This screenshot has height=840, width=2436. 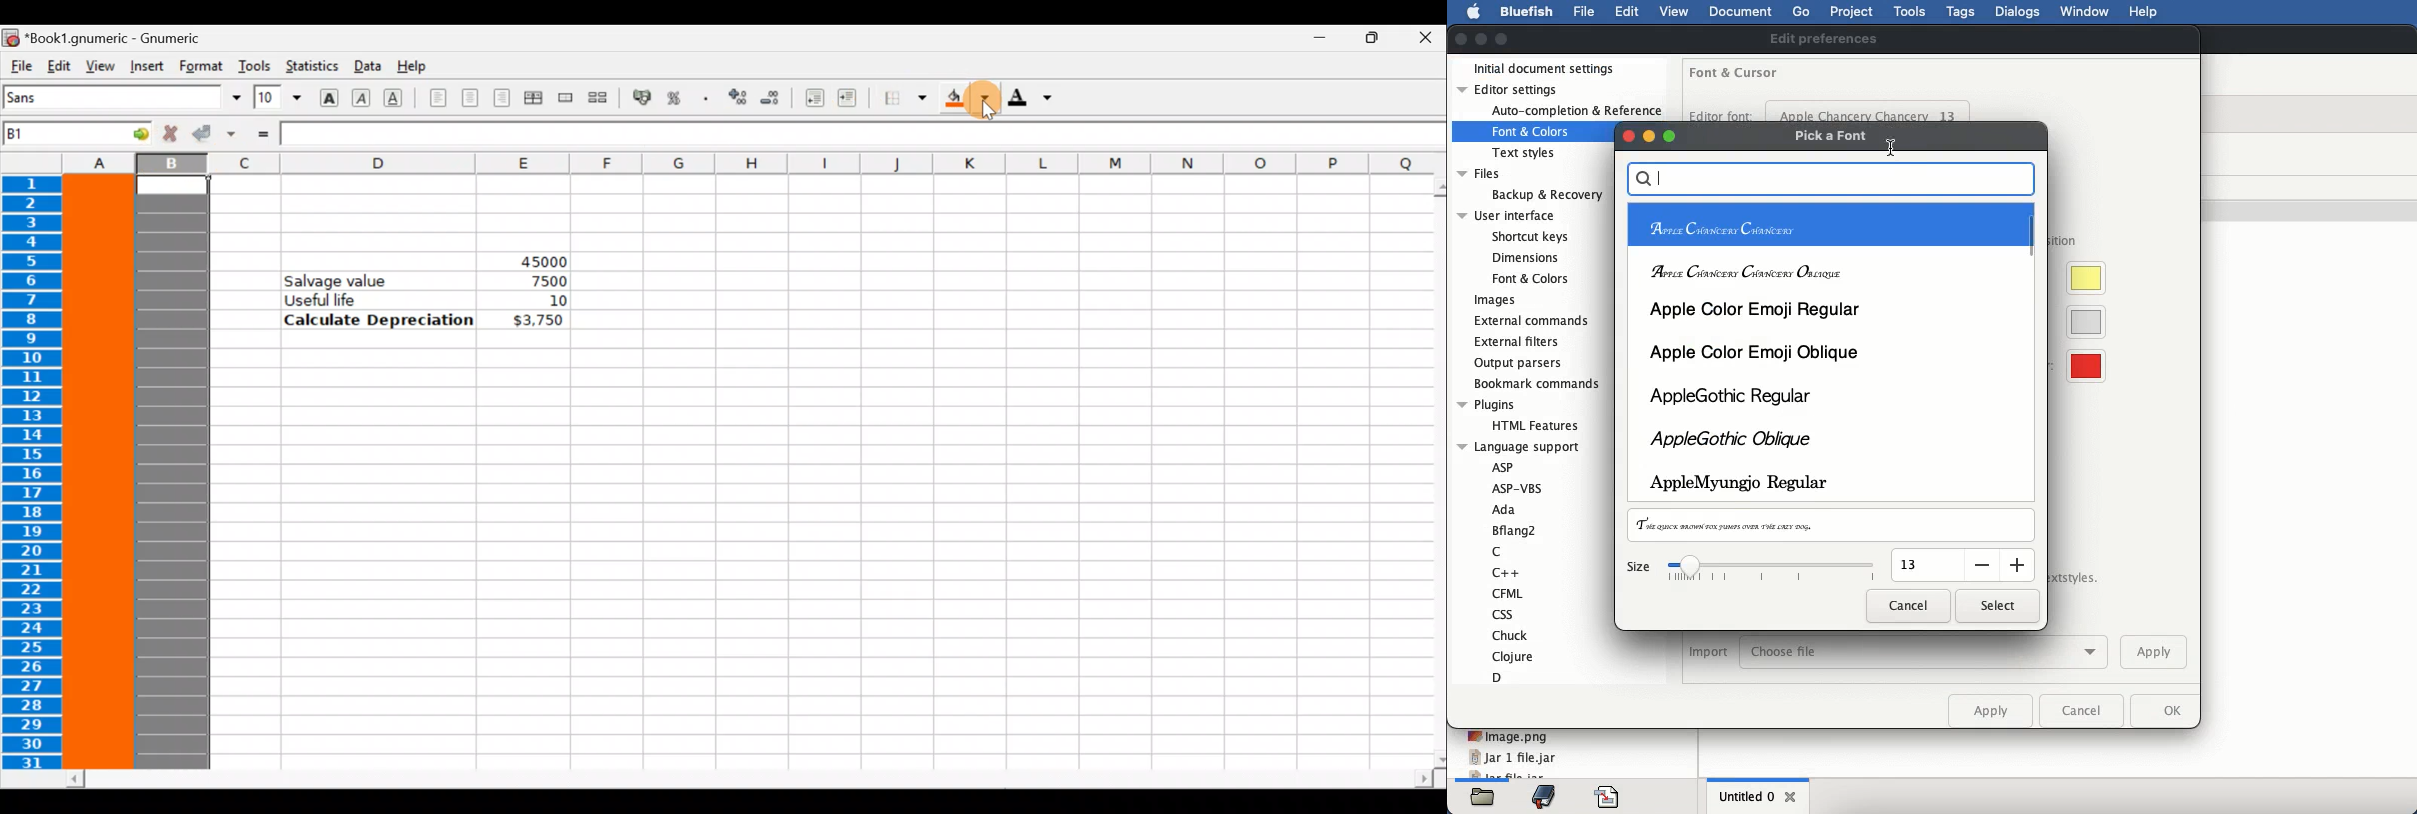 I want to click on Increase the number of decimals, so click(x=736, y=98).